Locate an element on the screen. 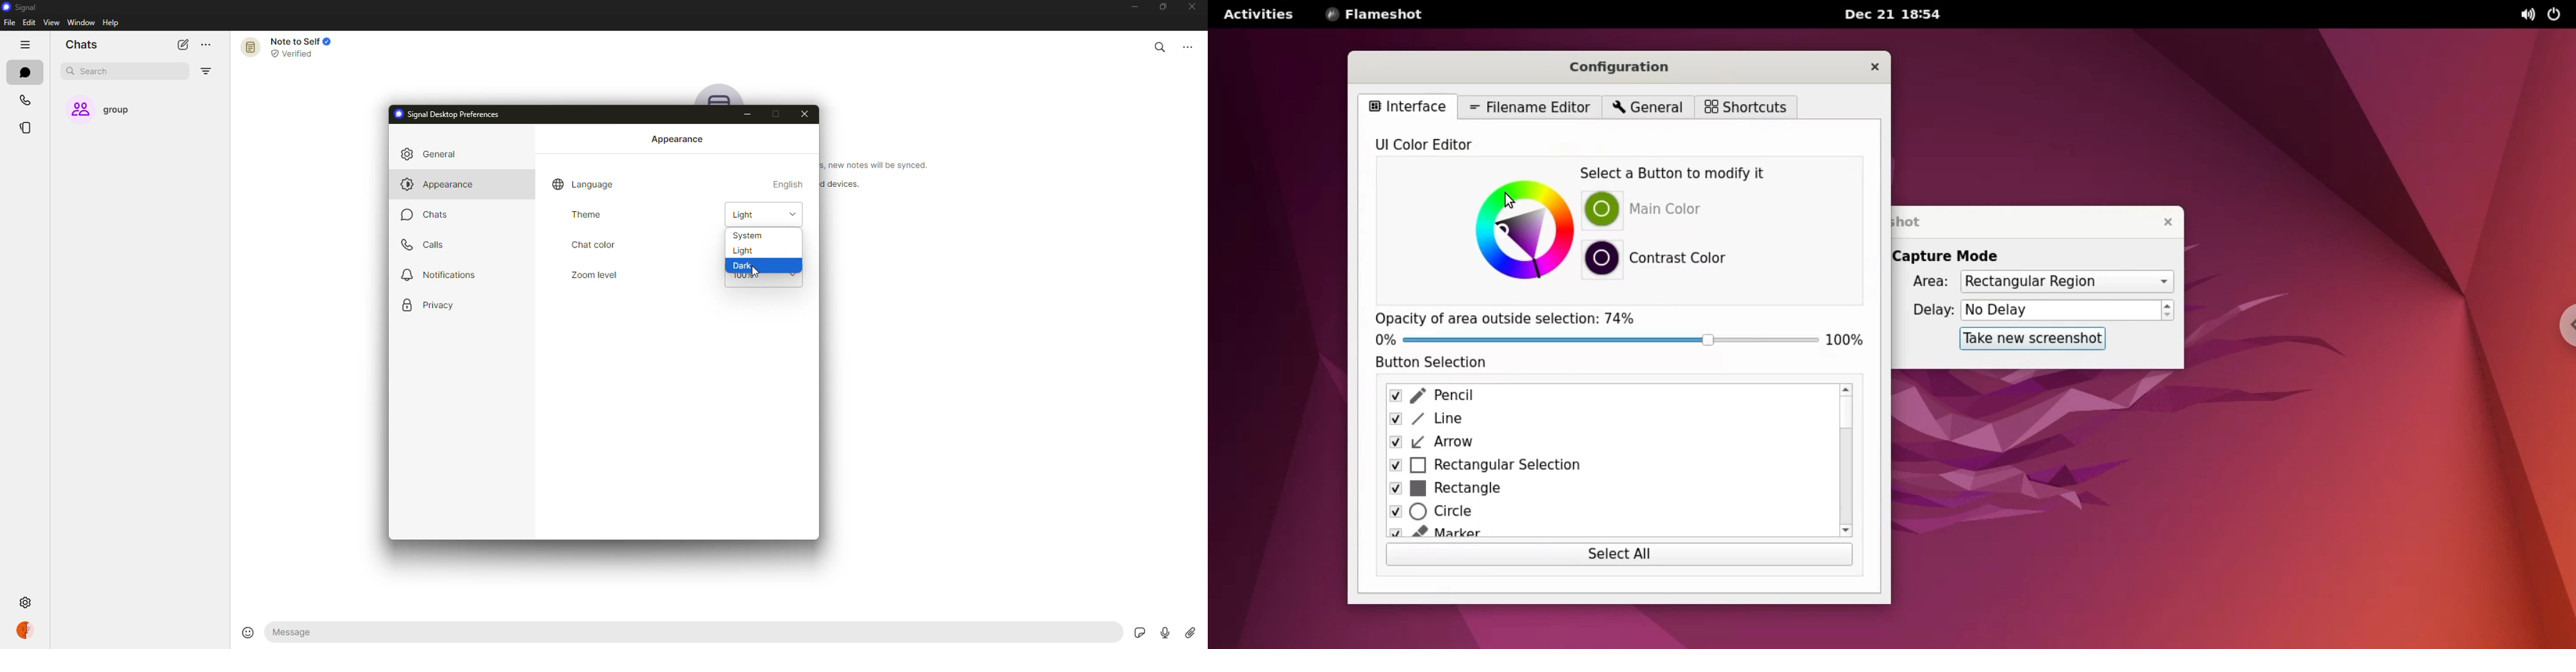  cursor is located at coordinates (1512, 202).